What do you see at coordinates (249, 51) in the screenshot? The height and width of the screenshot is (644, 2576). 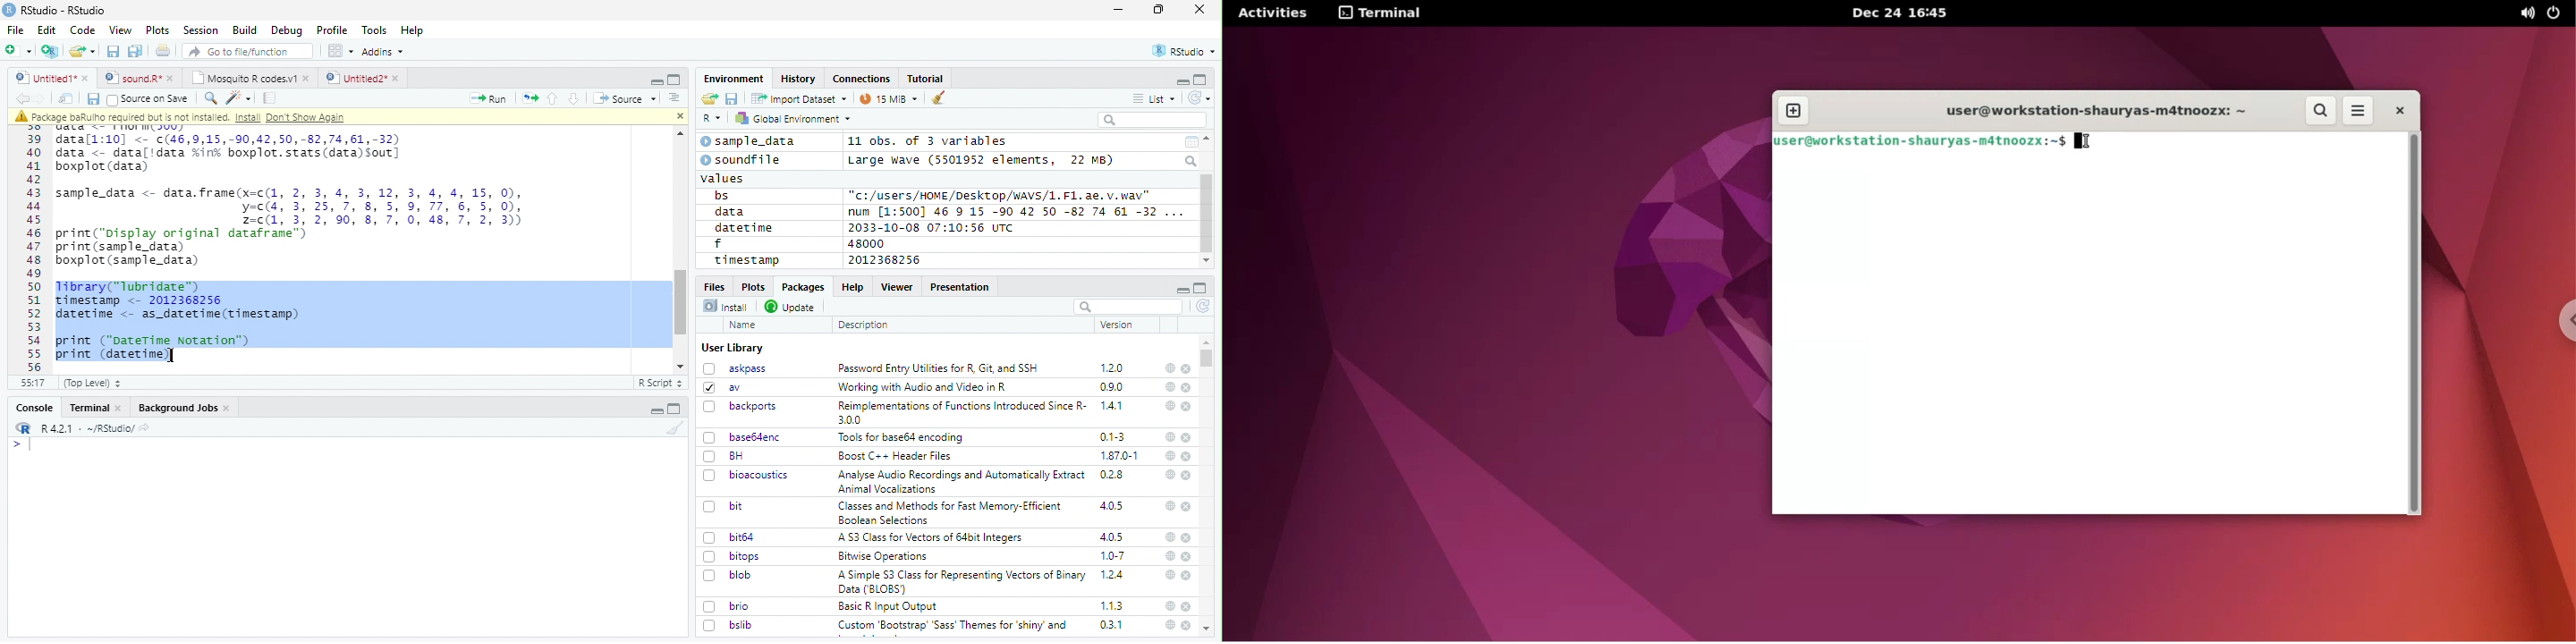 I see `Go to file/function` at bounding box center [249, 51].